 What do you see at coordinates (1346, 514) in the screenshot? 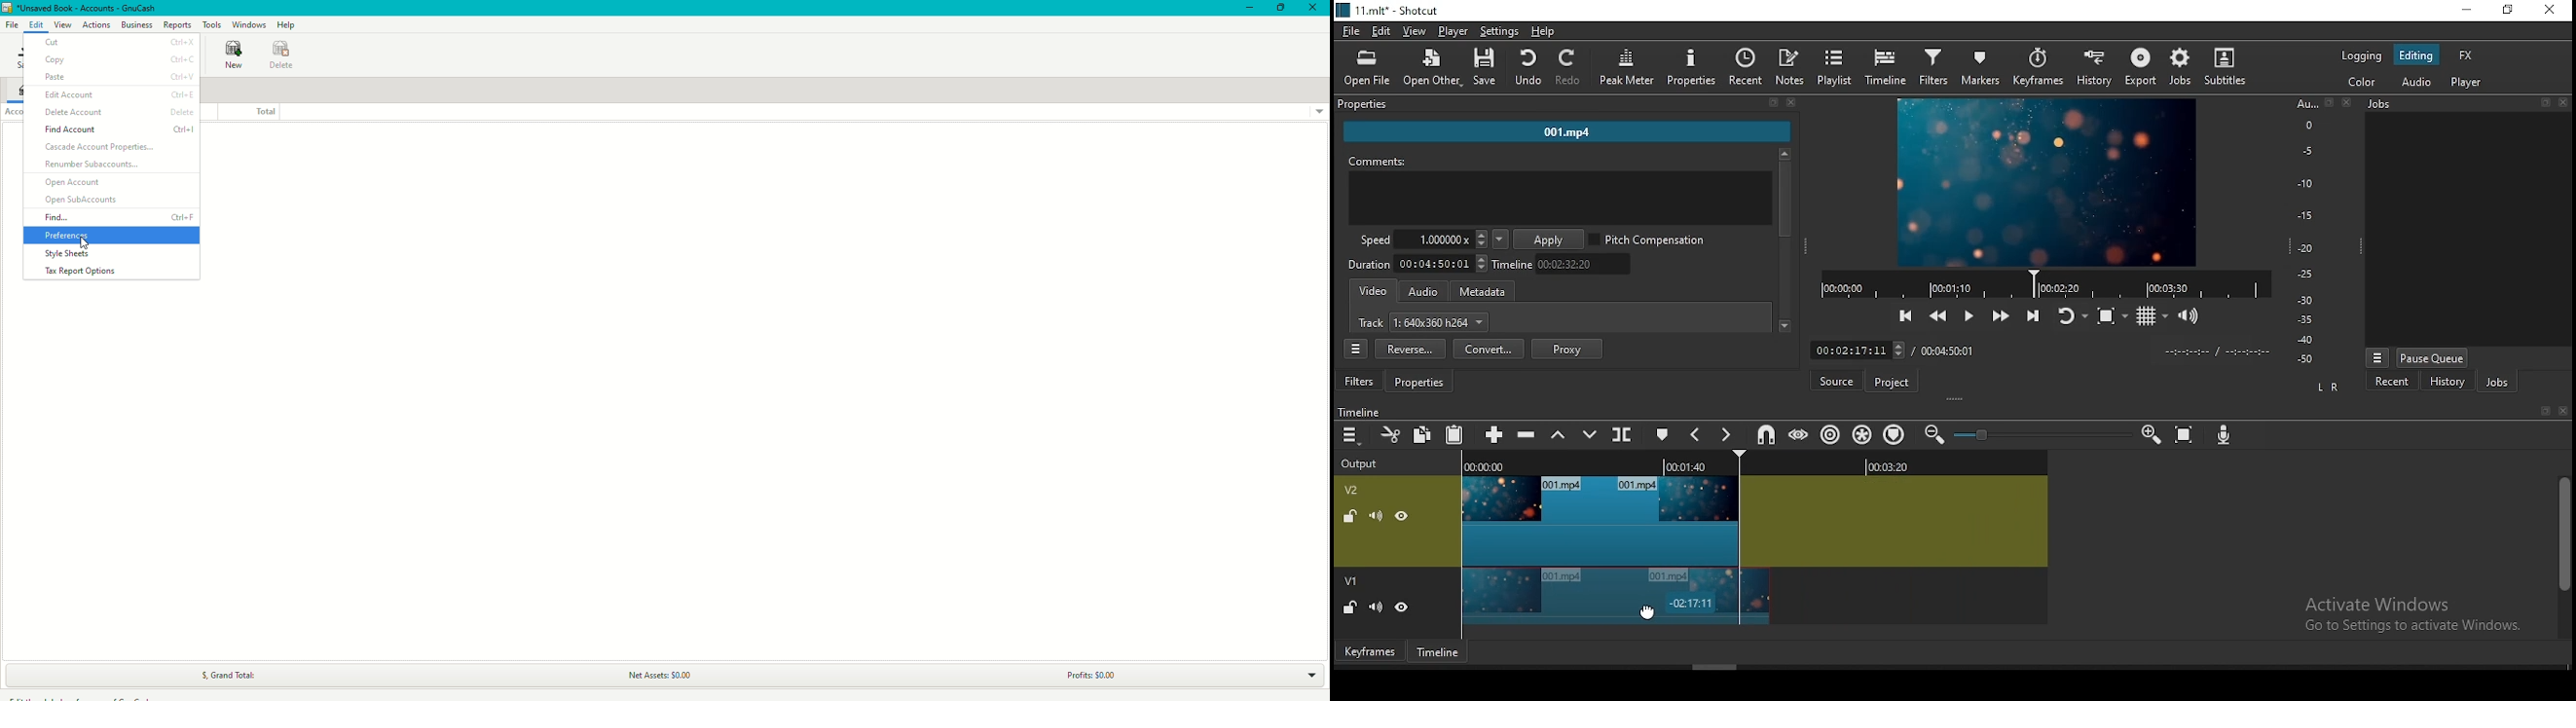
I see `(UN)LOCK` at bounding box center [1346, 514].